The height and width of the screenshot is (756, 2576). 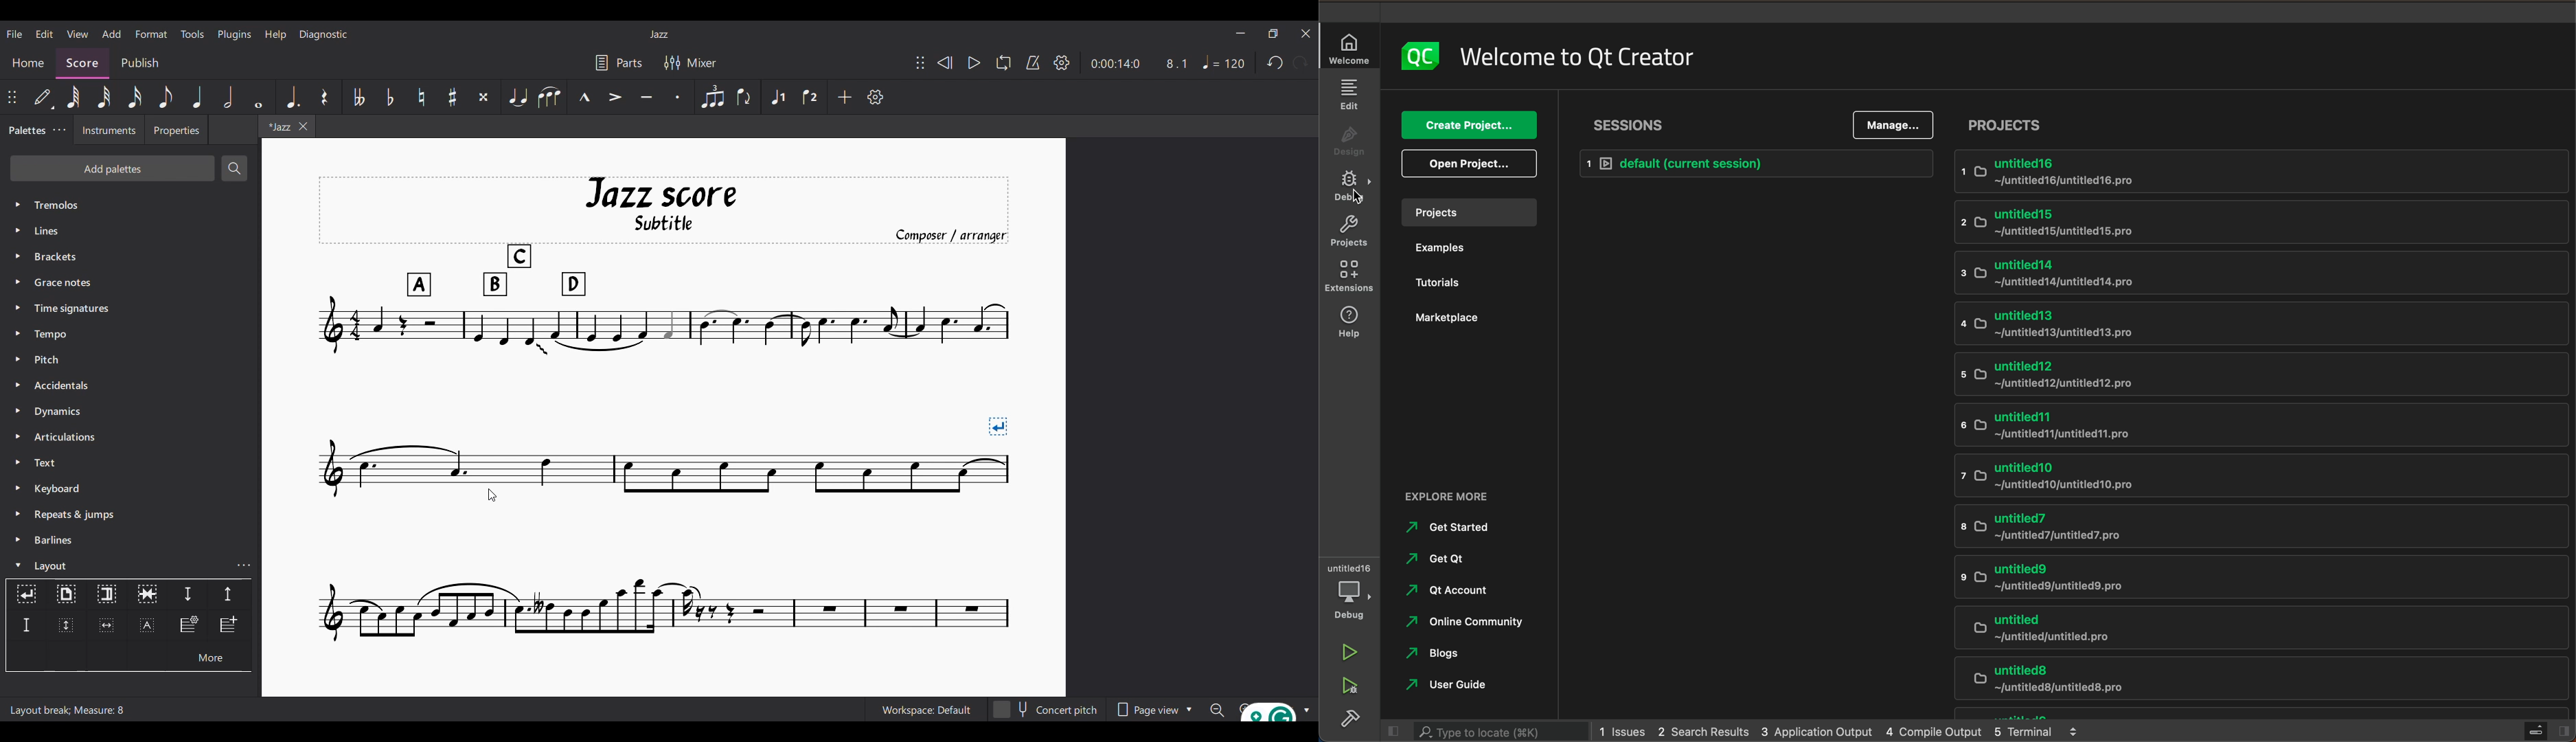 What do you see at coordinates (14, 34) in the screenshot?
I see `File menu ` at bounding box center [14, 34].